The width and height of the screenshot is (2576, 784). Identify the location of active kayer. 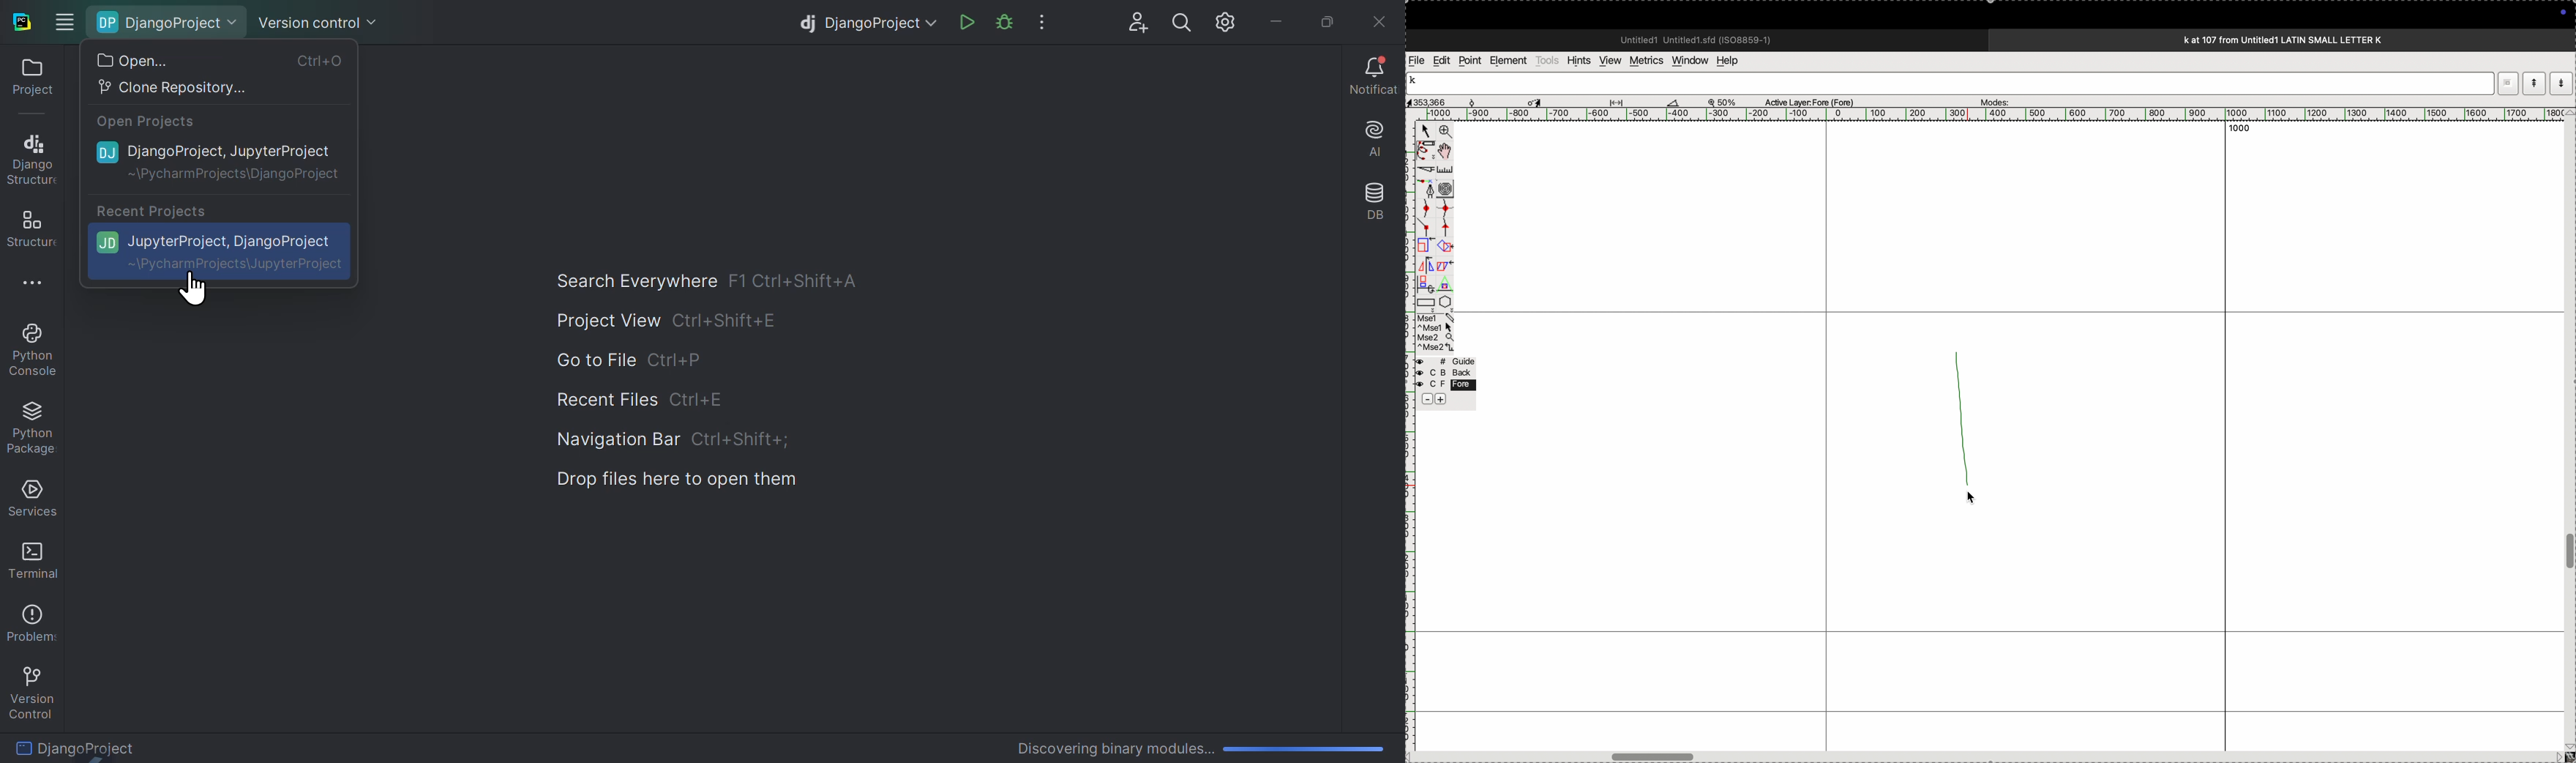
(1816, 101).